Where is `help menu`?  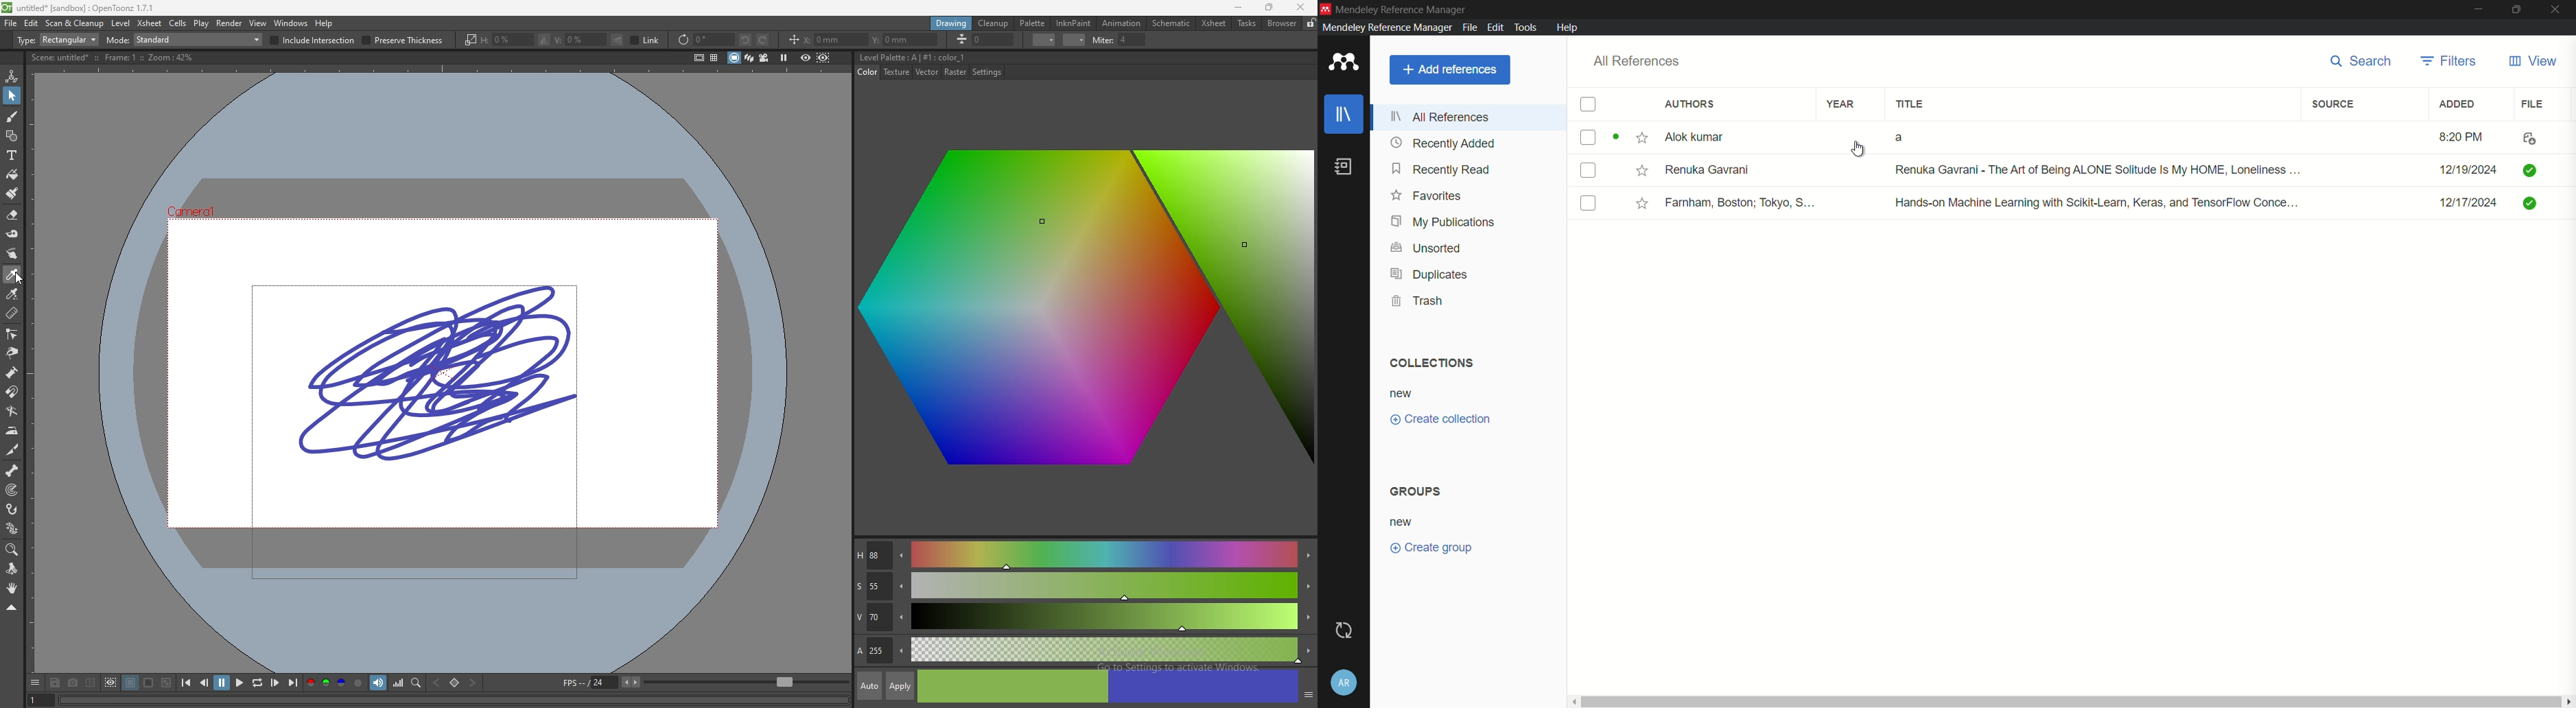 help menu is located at coordinates (1567, 28).